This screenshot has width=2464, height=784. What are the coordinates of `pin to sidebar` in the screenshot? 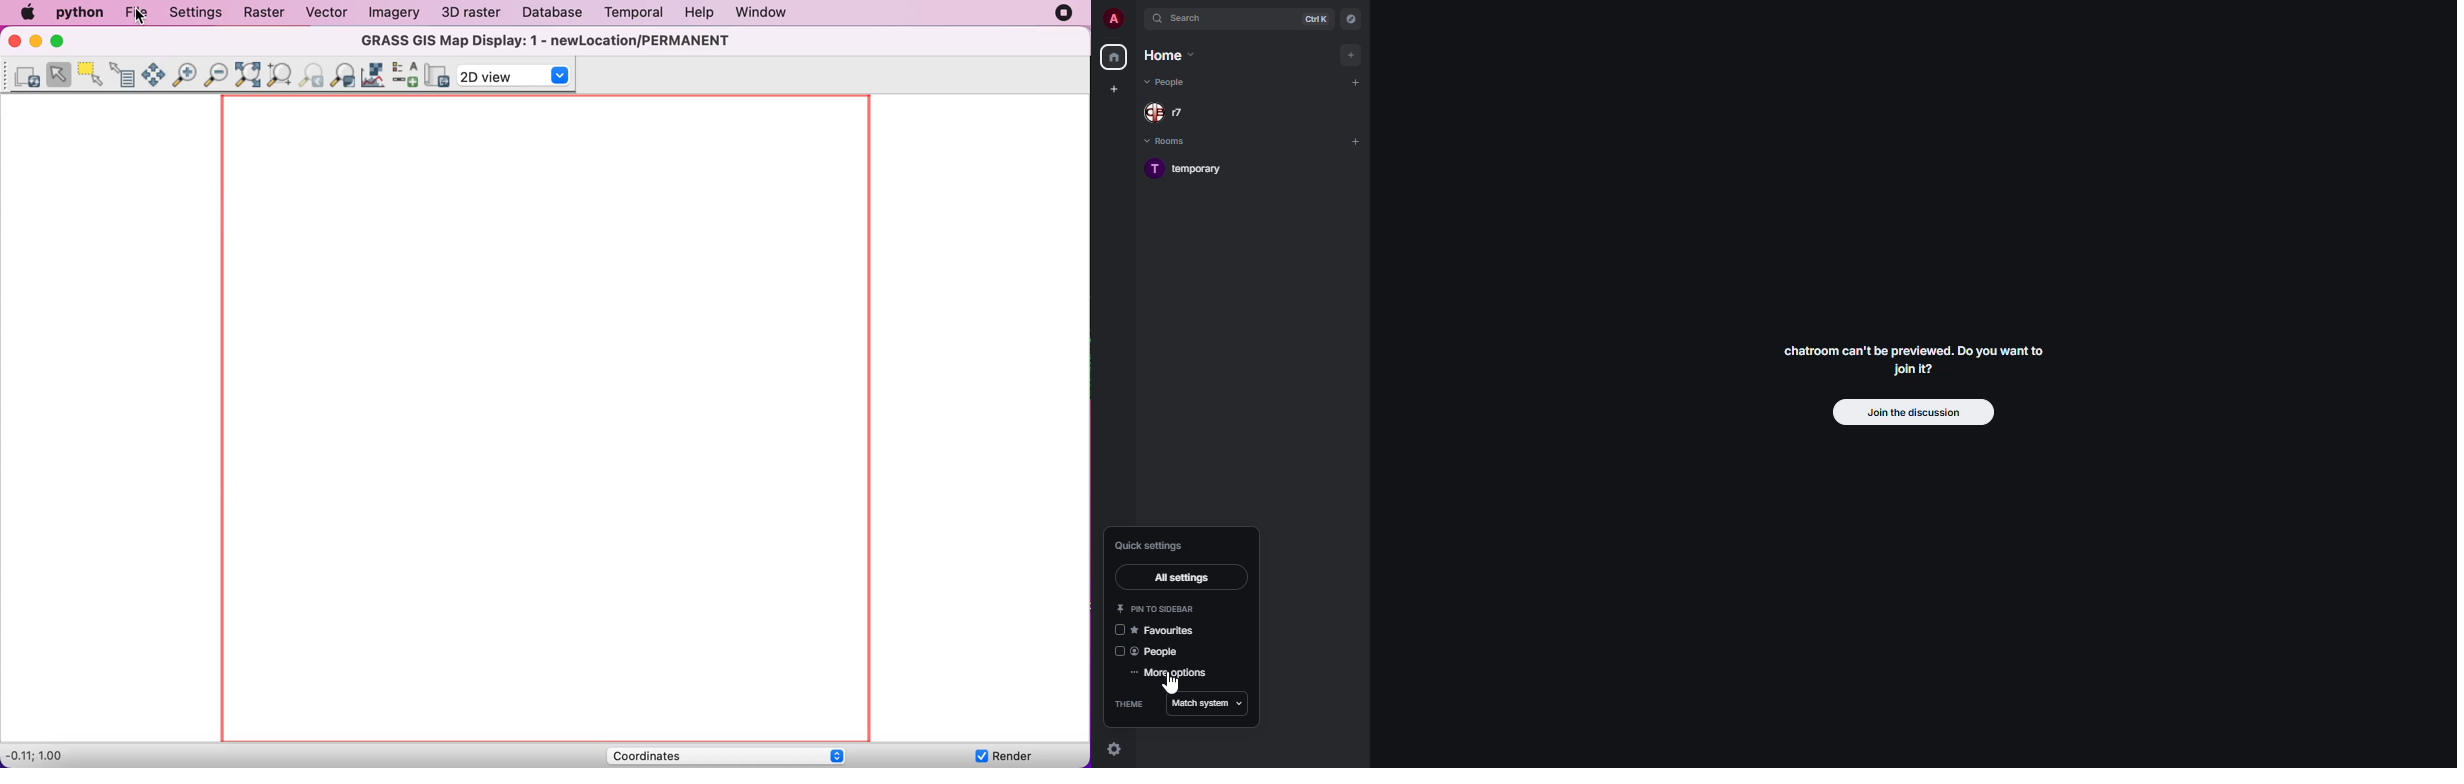 It's located at (1156, 608).